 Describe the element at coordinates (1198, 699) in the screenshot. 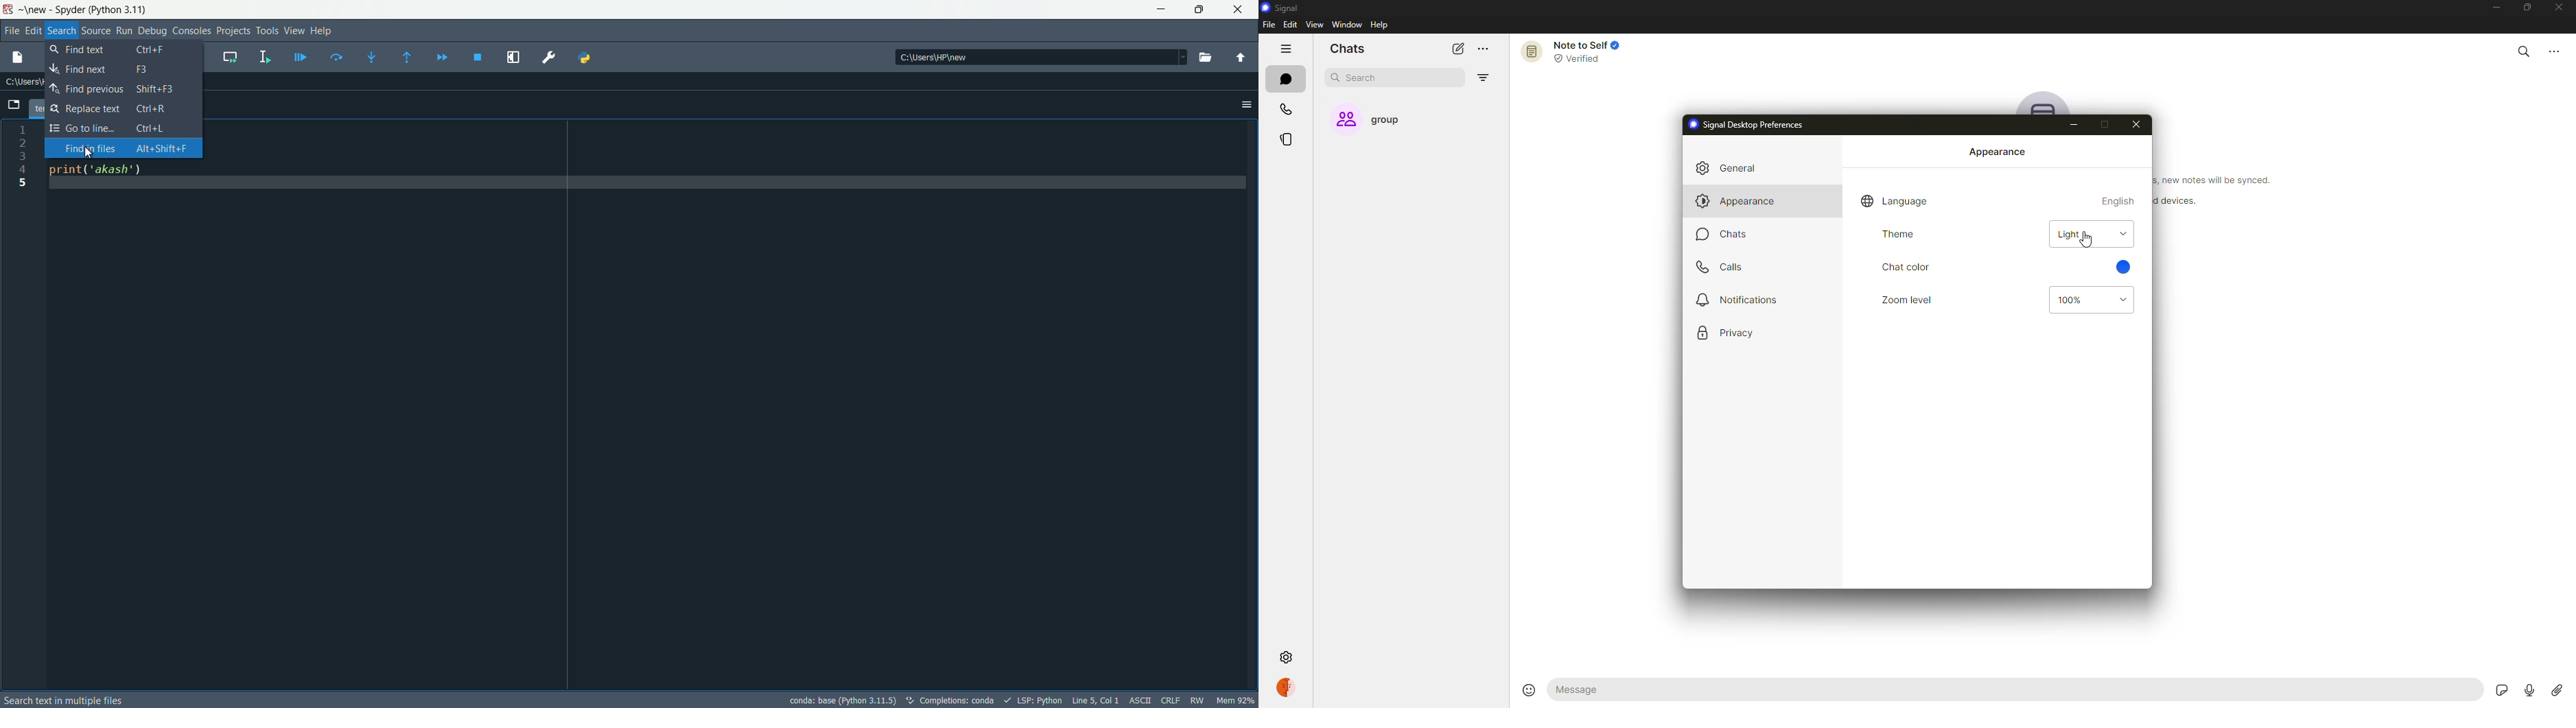

I see `RW` at that location.